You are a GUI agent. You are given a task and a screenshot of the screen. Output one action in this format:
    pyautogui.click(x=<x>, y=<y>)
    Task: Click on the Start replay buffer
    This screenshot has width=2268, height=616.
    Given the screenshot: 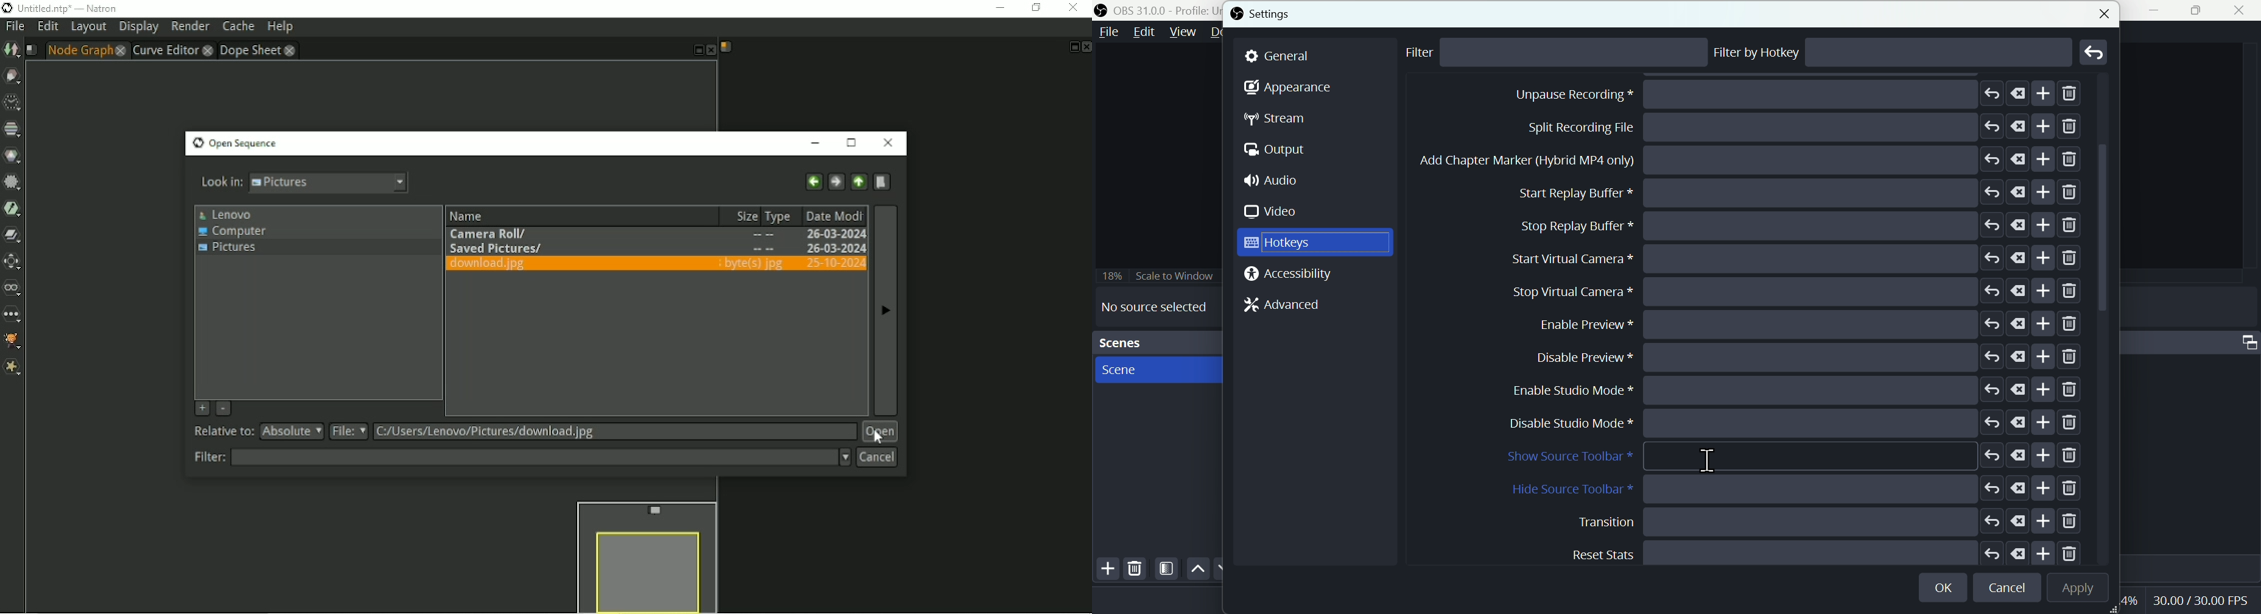 What is the action you would take?
    pyautogui.click(x=1800, y=322)
    